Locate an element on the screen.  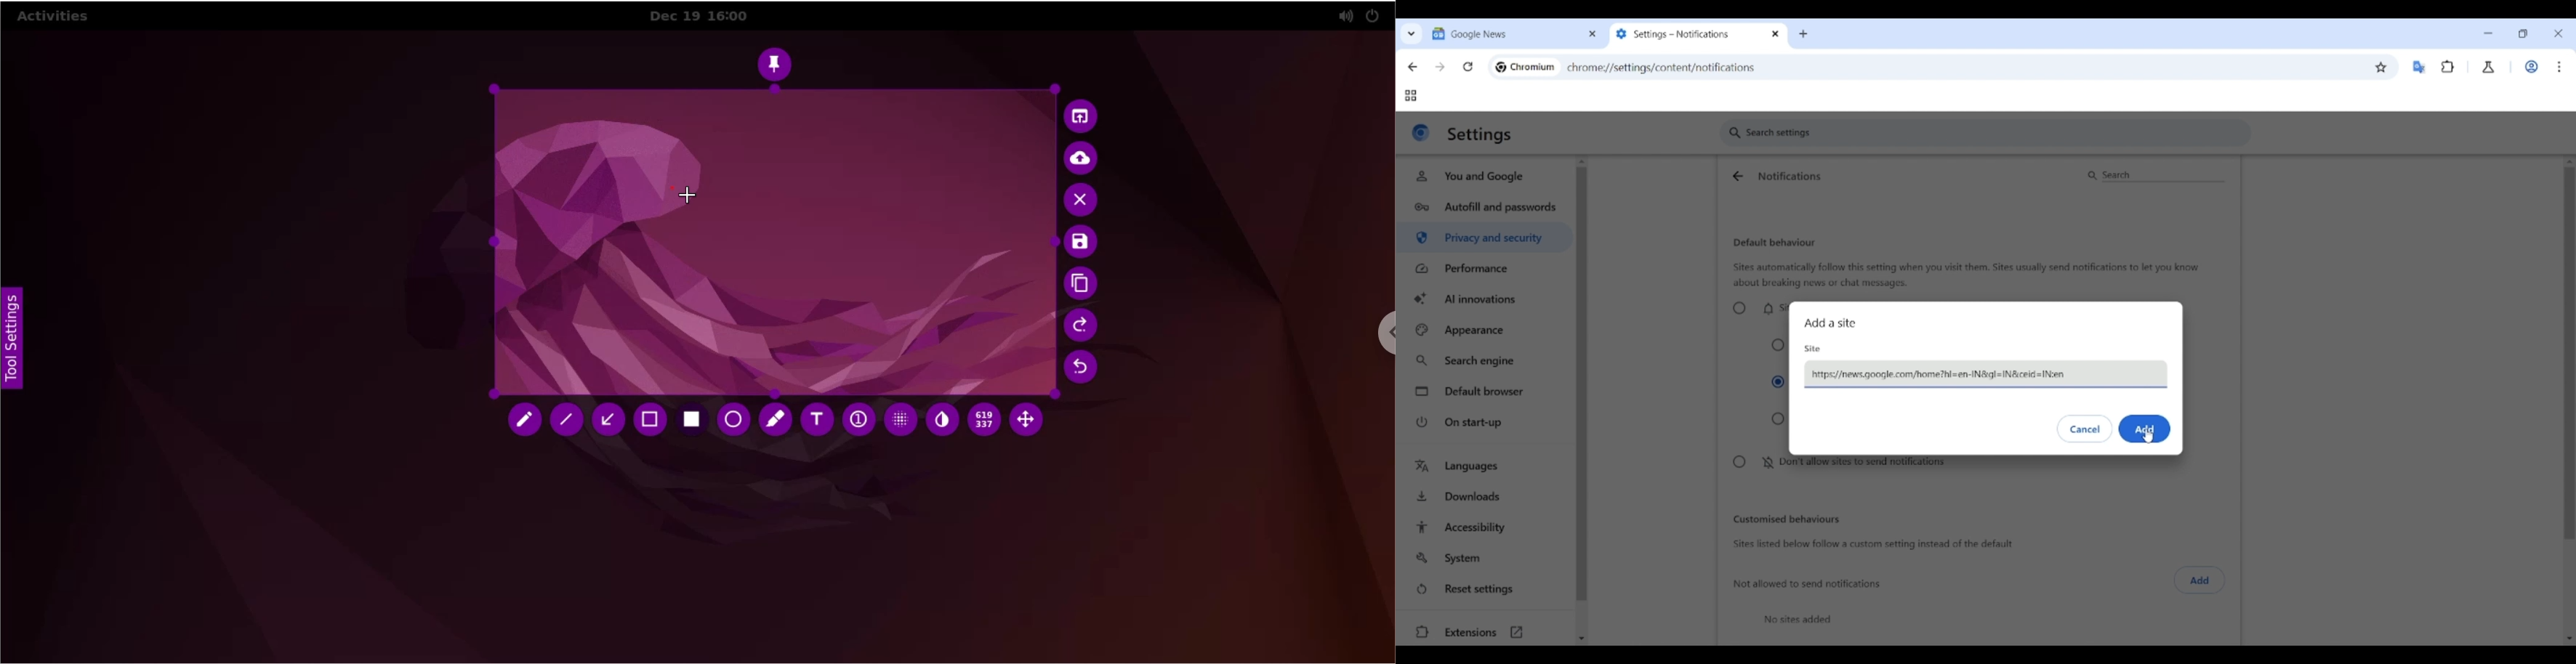
inverter is located at coordinates (943, 422).